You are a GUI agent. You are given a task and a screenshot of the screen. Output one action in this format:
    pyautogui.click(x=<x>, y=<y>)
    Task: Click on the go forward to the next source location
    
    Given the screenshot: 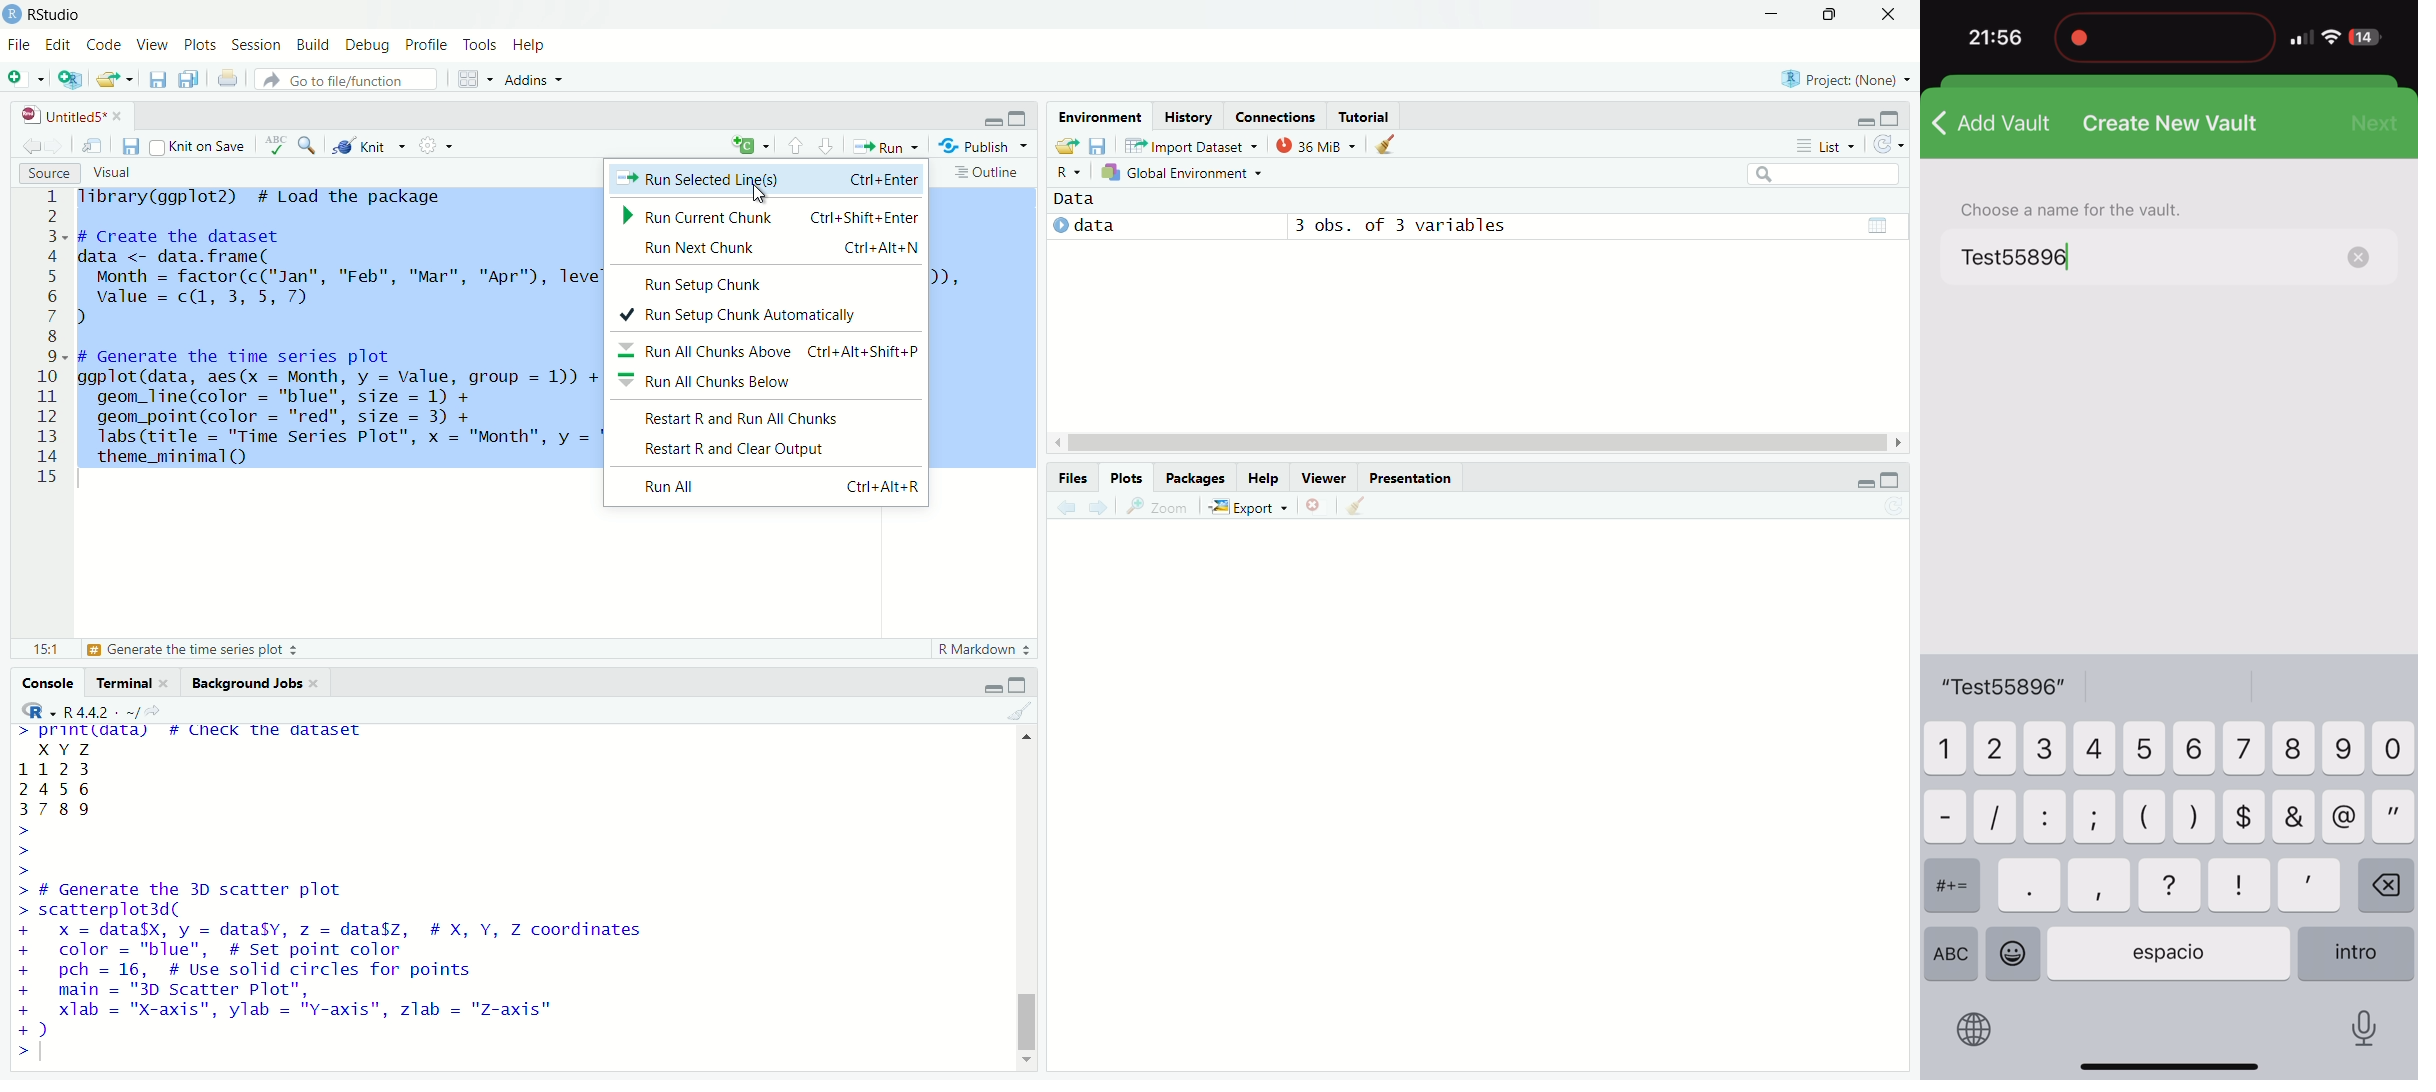 What is the action you would take?
    pyautogui.click(x=62, y=146)
    